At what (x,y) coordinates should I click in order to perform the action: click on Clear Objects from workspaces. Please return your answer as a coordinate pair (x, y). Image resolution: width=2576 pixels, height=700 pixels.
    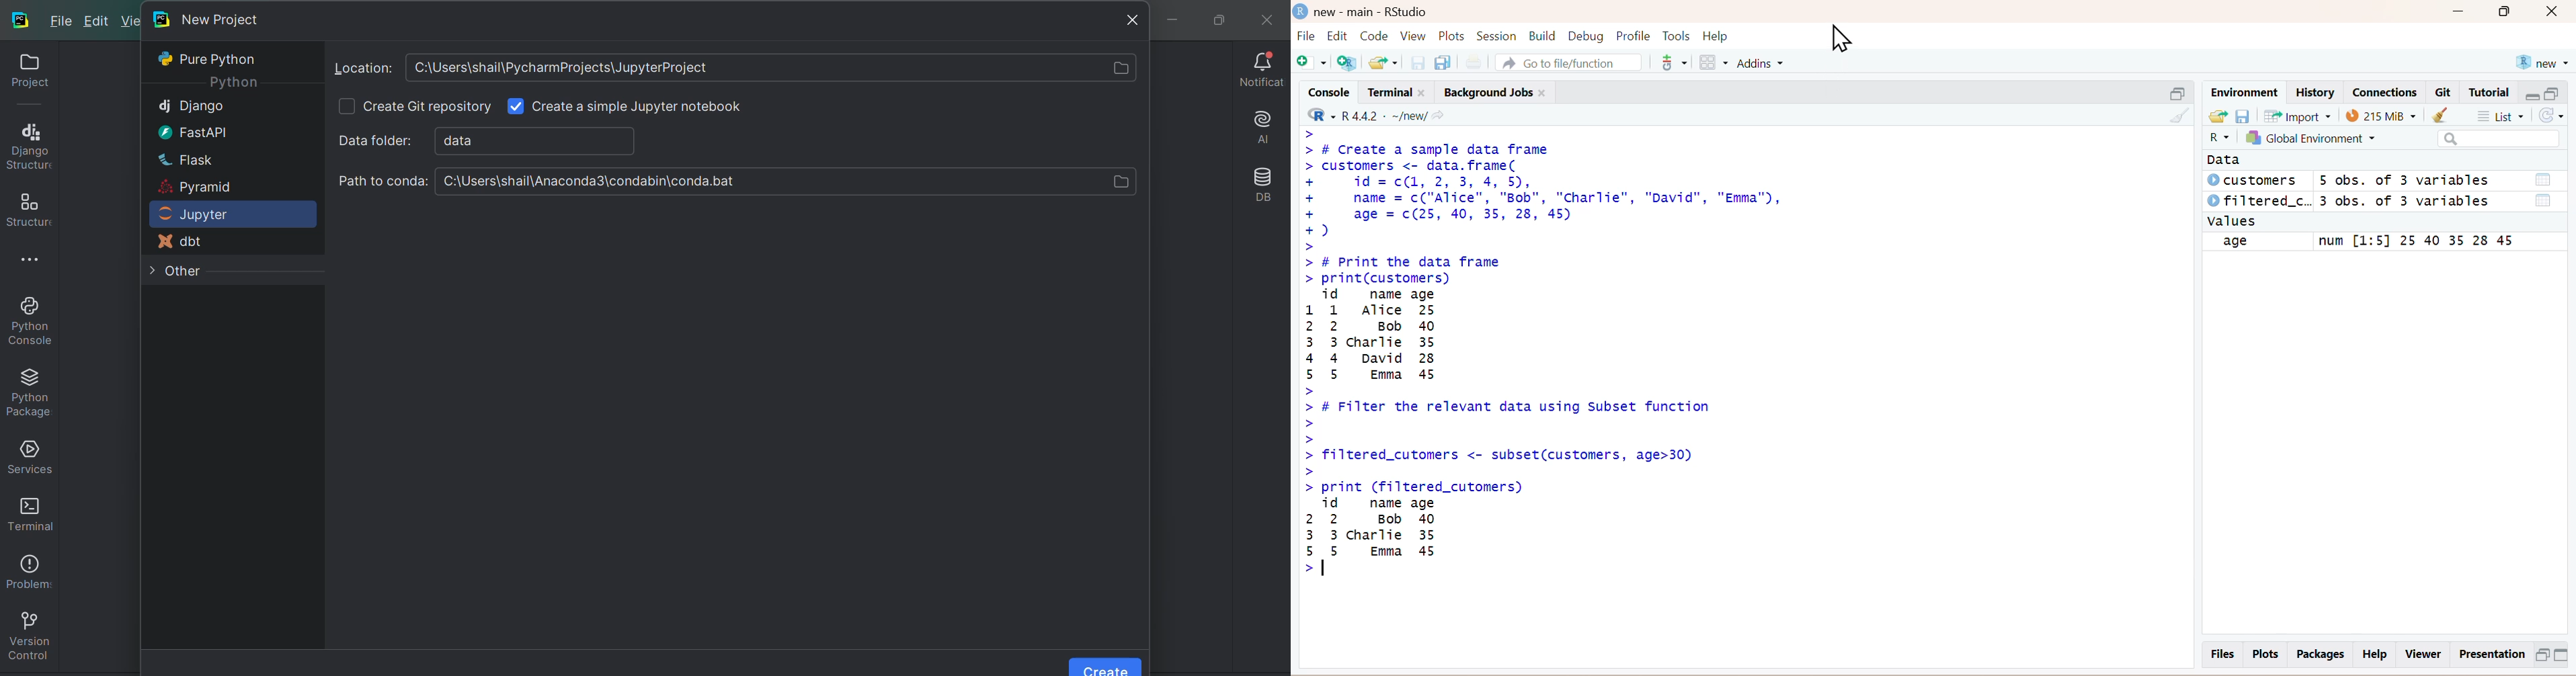
    Looking at the image, I should click on (2452, 116).